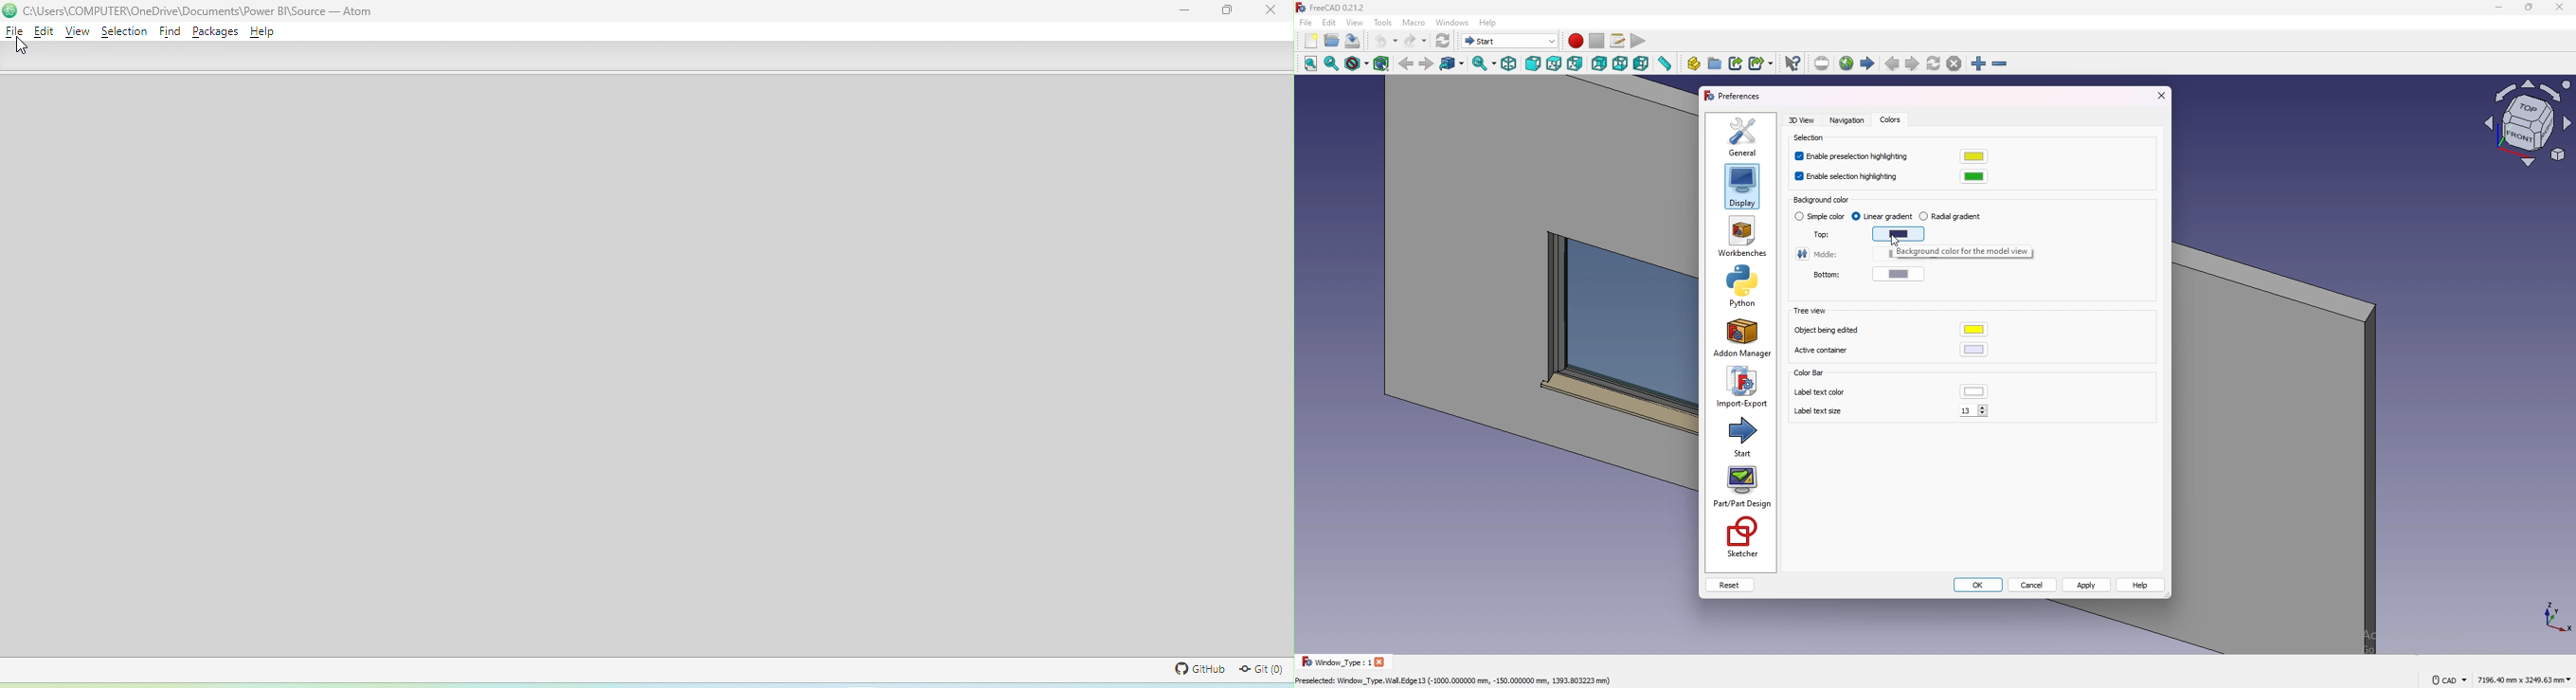  I want to click on Background color for the model view, so click(1962, 252).